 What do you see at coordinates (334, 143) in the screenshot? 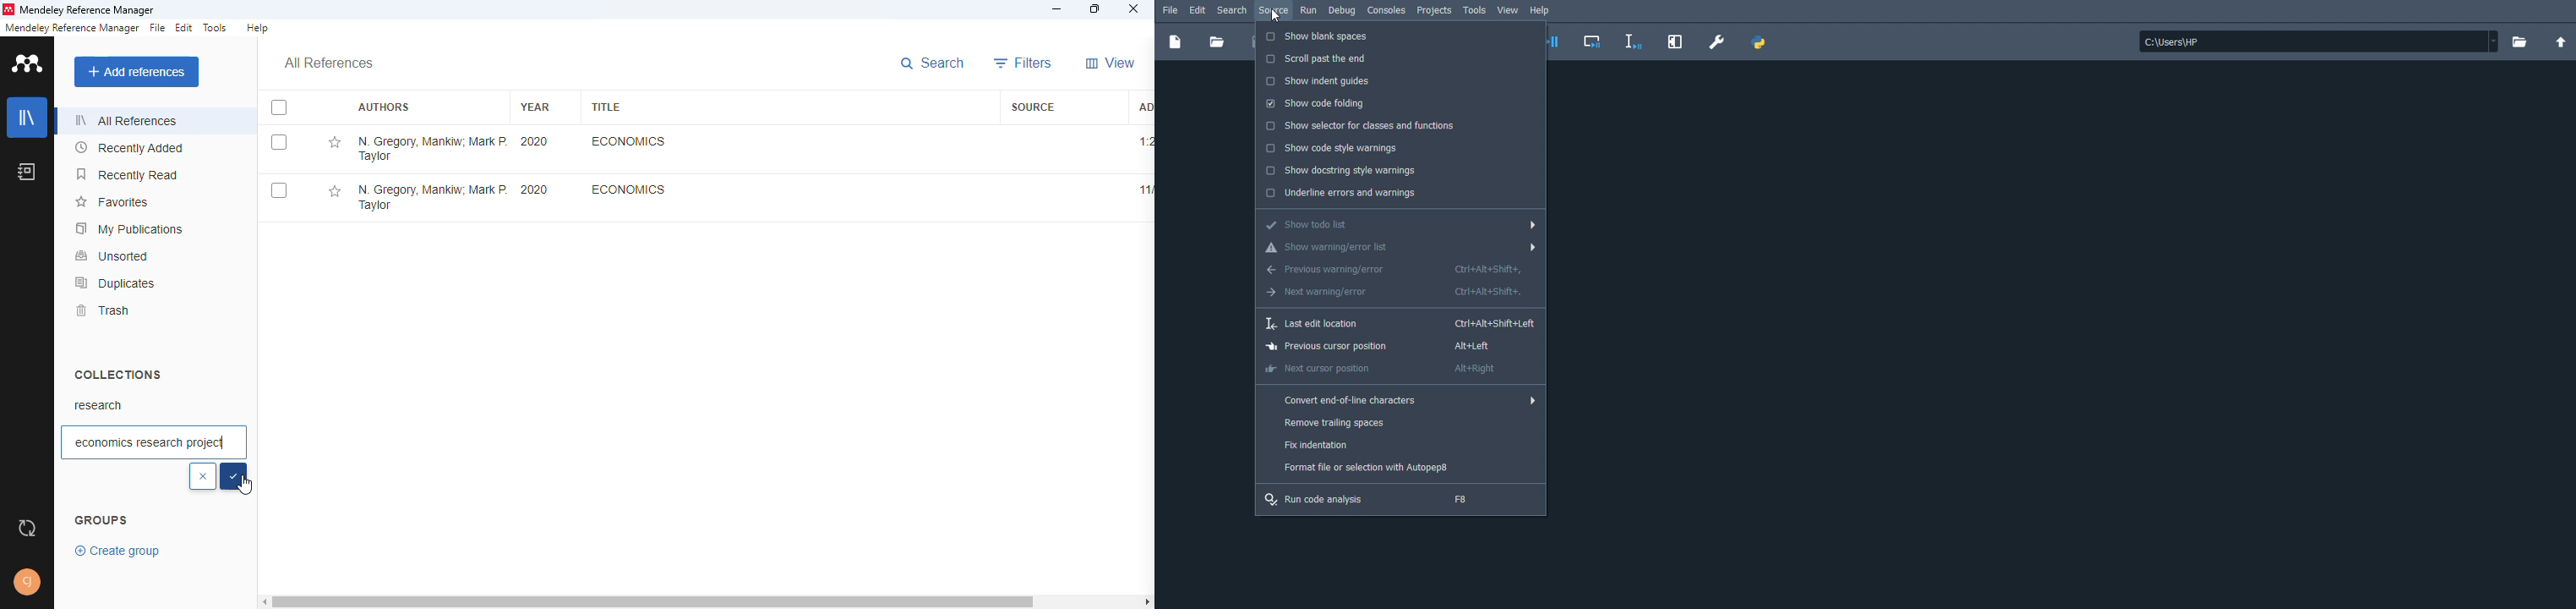
I see `add this reference to favorites` at bounding box center [334, 143].